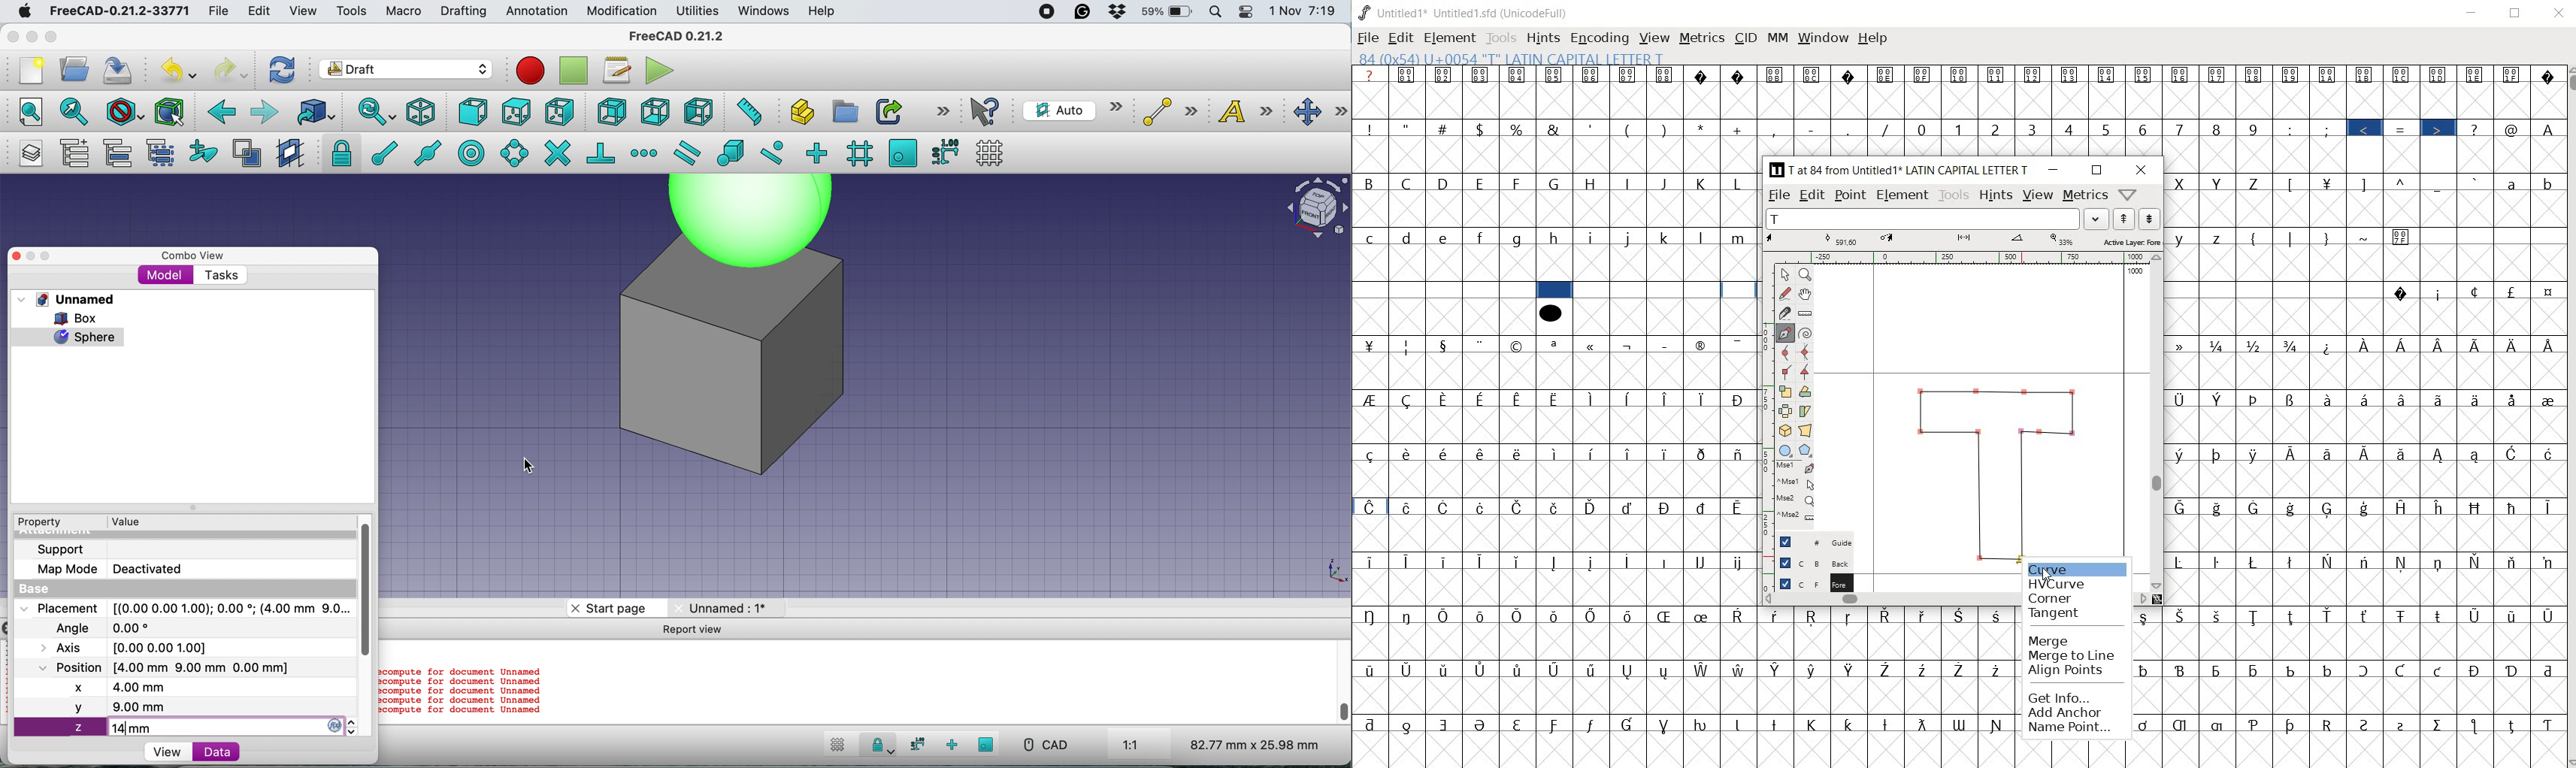  I want to click on Symbol, so click(1960, 74).